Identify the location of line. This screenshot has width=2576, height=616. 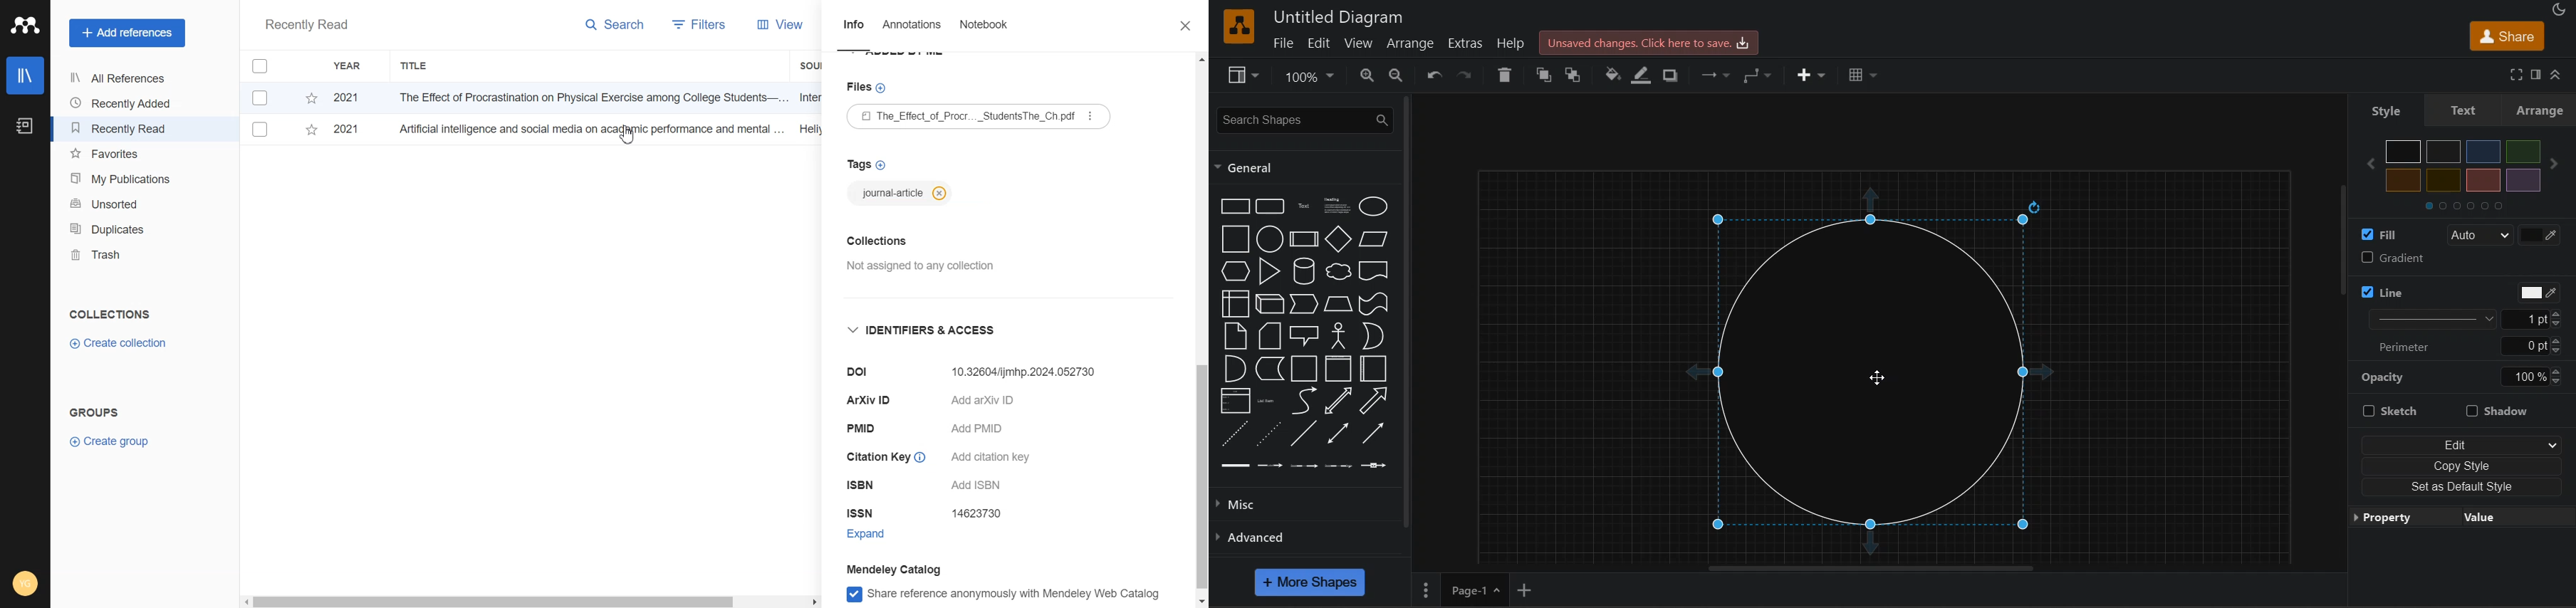
(1305, 435).